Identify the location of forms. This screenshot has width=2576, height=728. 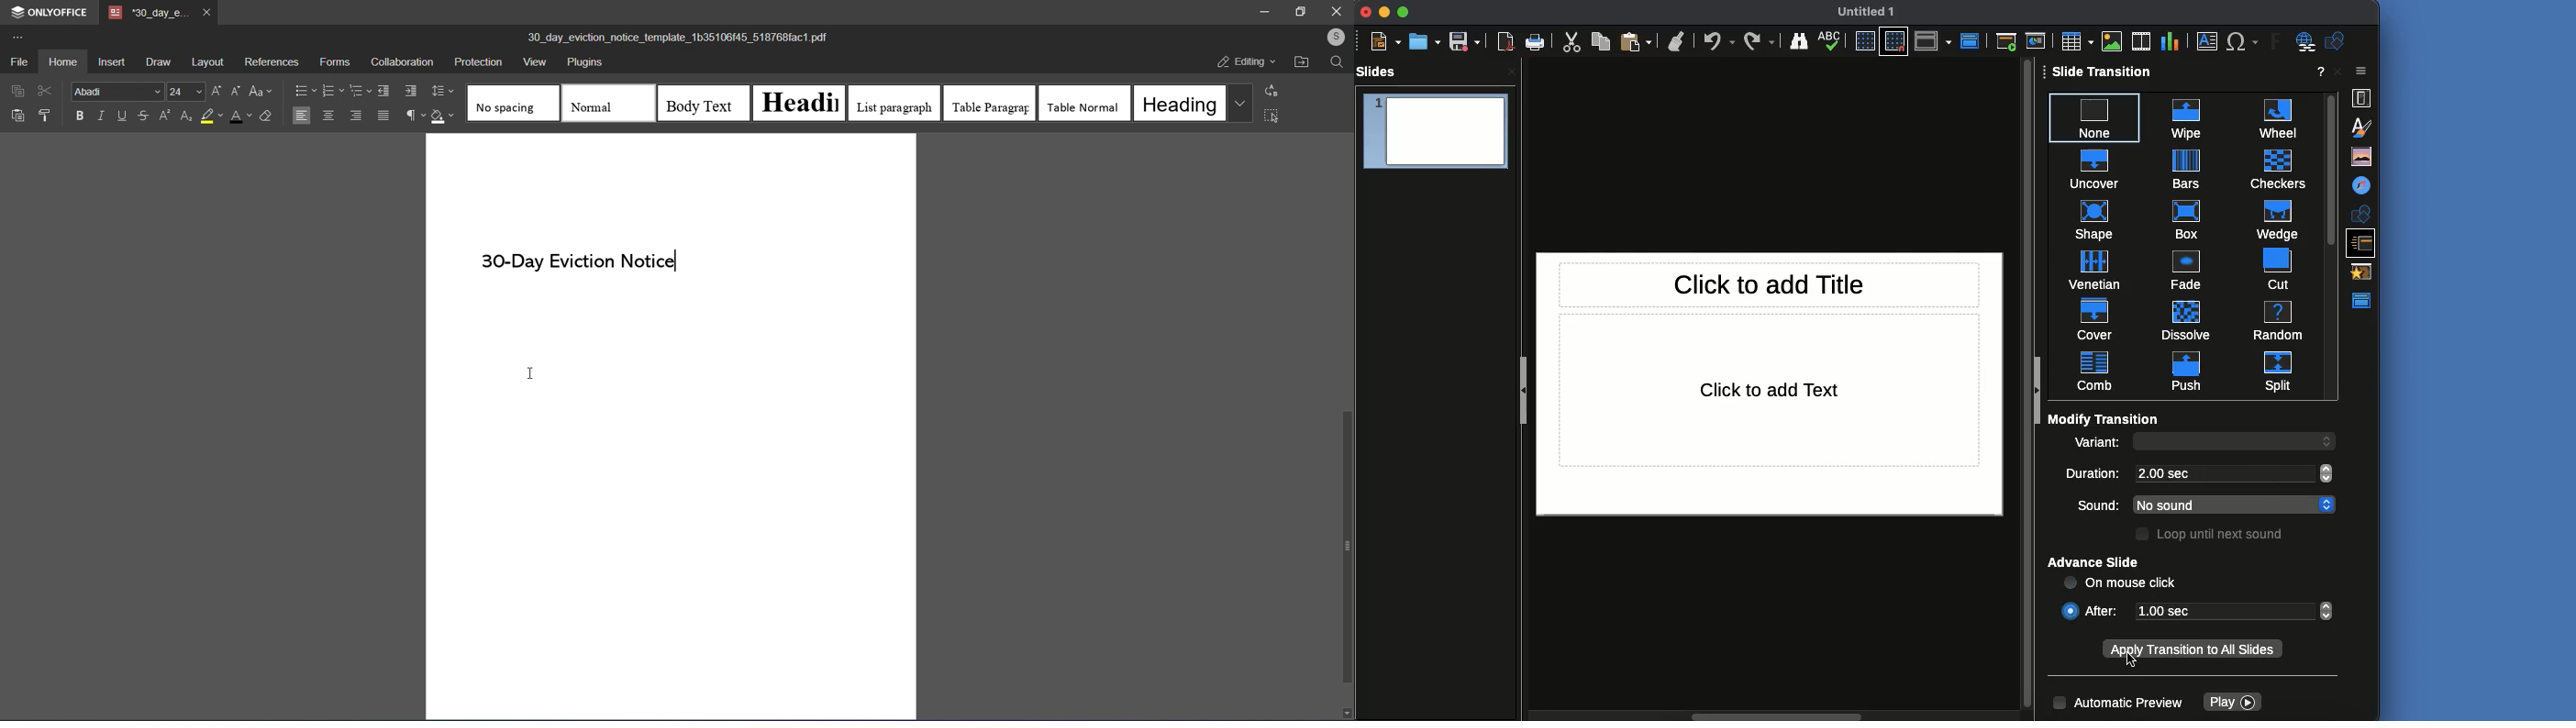
(333, 62).